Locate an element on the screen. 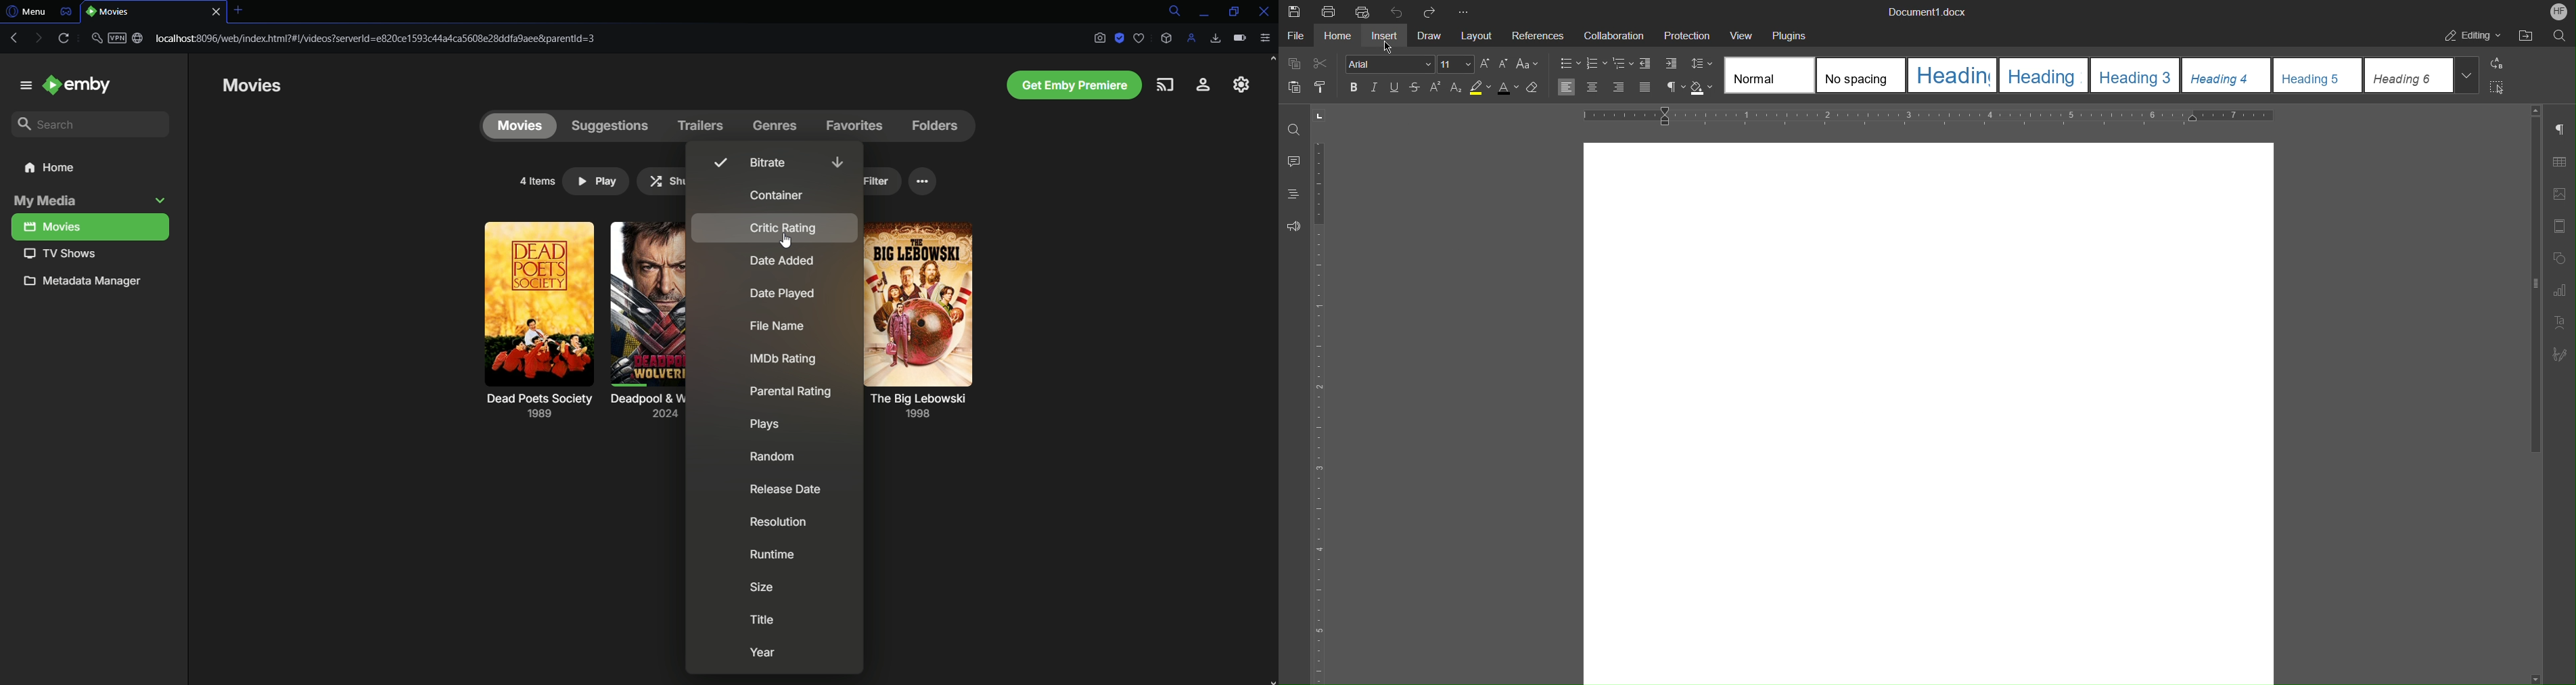 Image resolution: width=2576 pixels, height=700 pixels. Insert is located at coordinates (1387, 35).